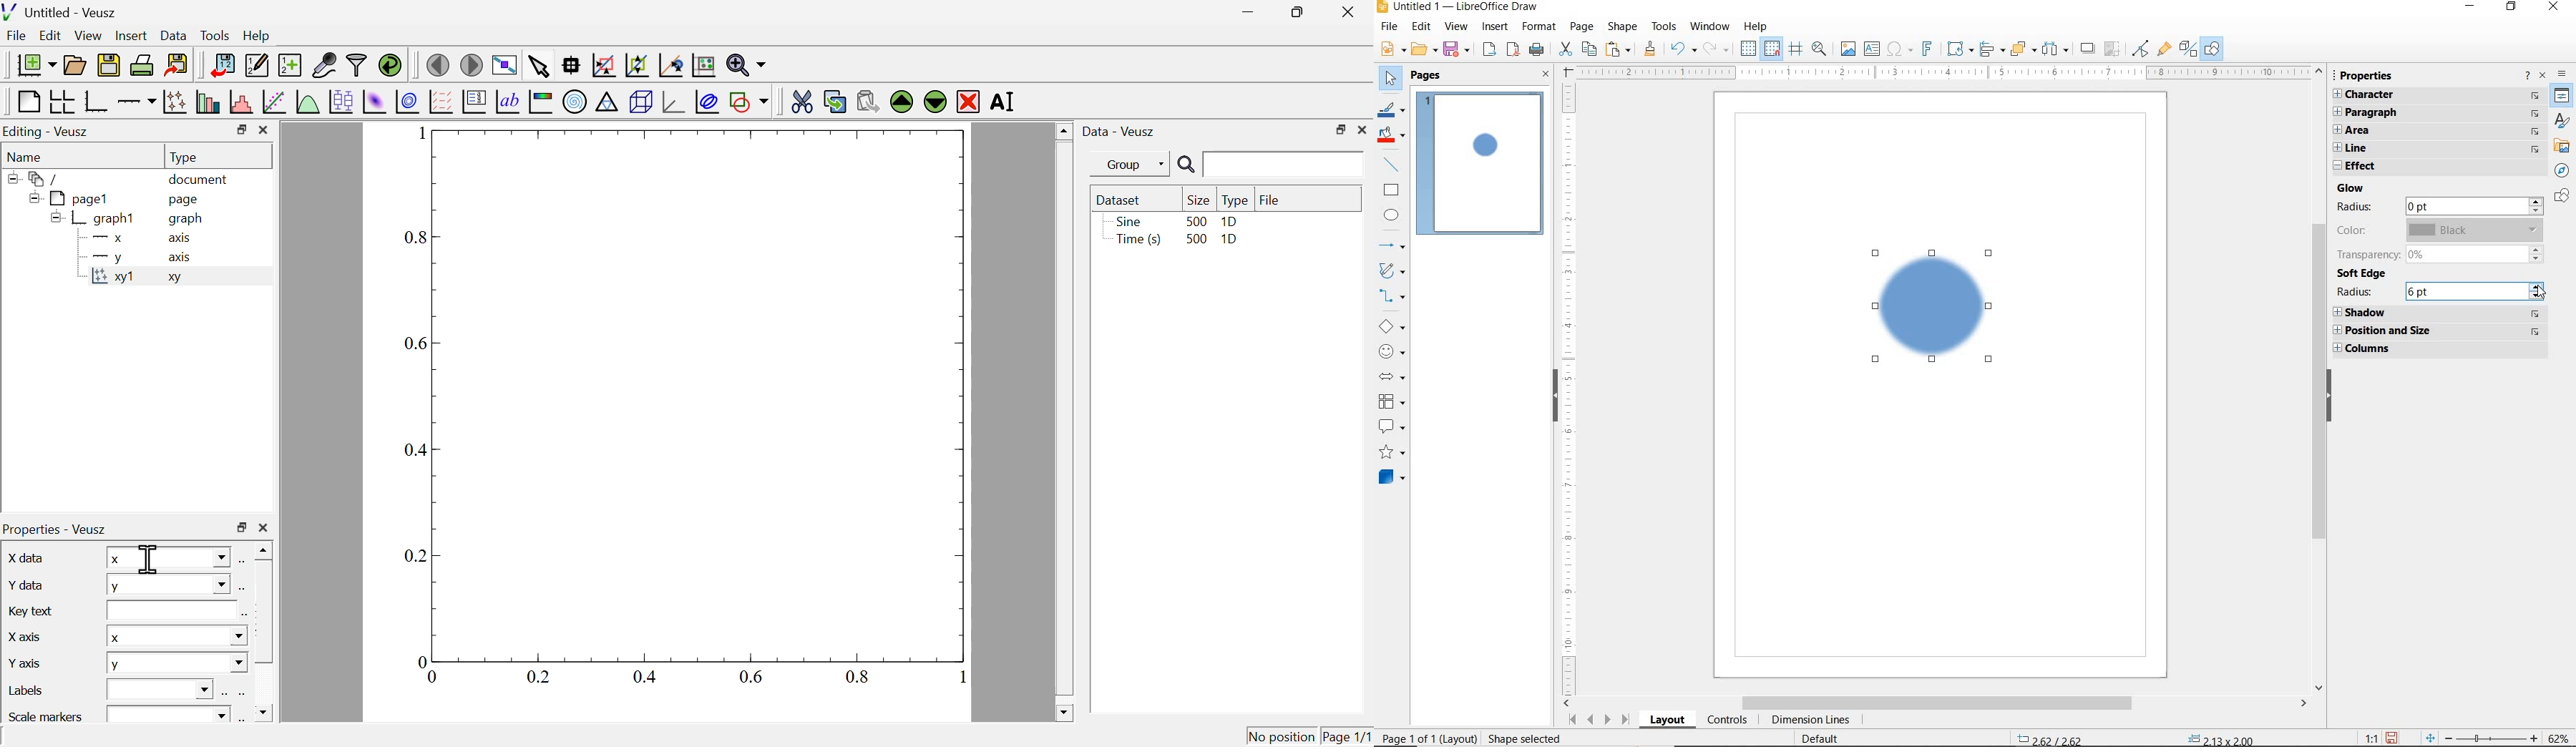 This screenshot has height=756, width=2576. Describe the element at coordinates (2055, 49) in the screenshot. I see `SELECT ATLEAST 3 OBJECTS TO DISTRIBUTE` at that location.